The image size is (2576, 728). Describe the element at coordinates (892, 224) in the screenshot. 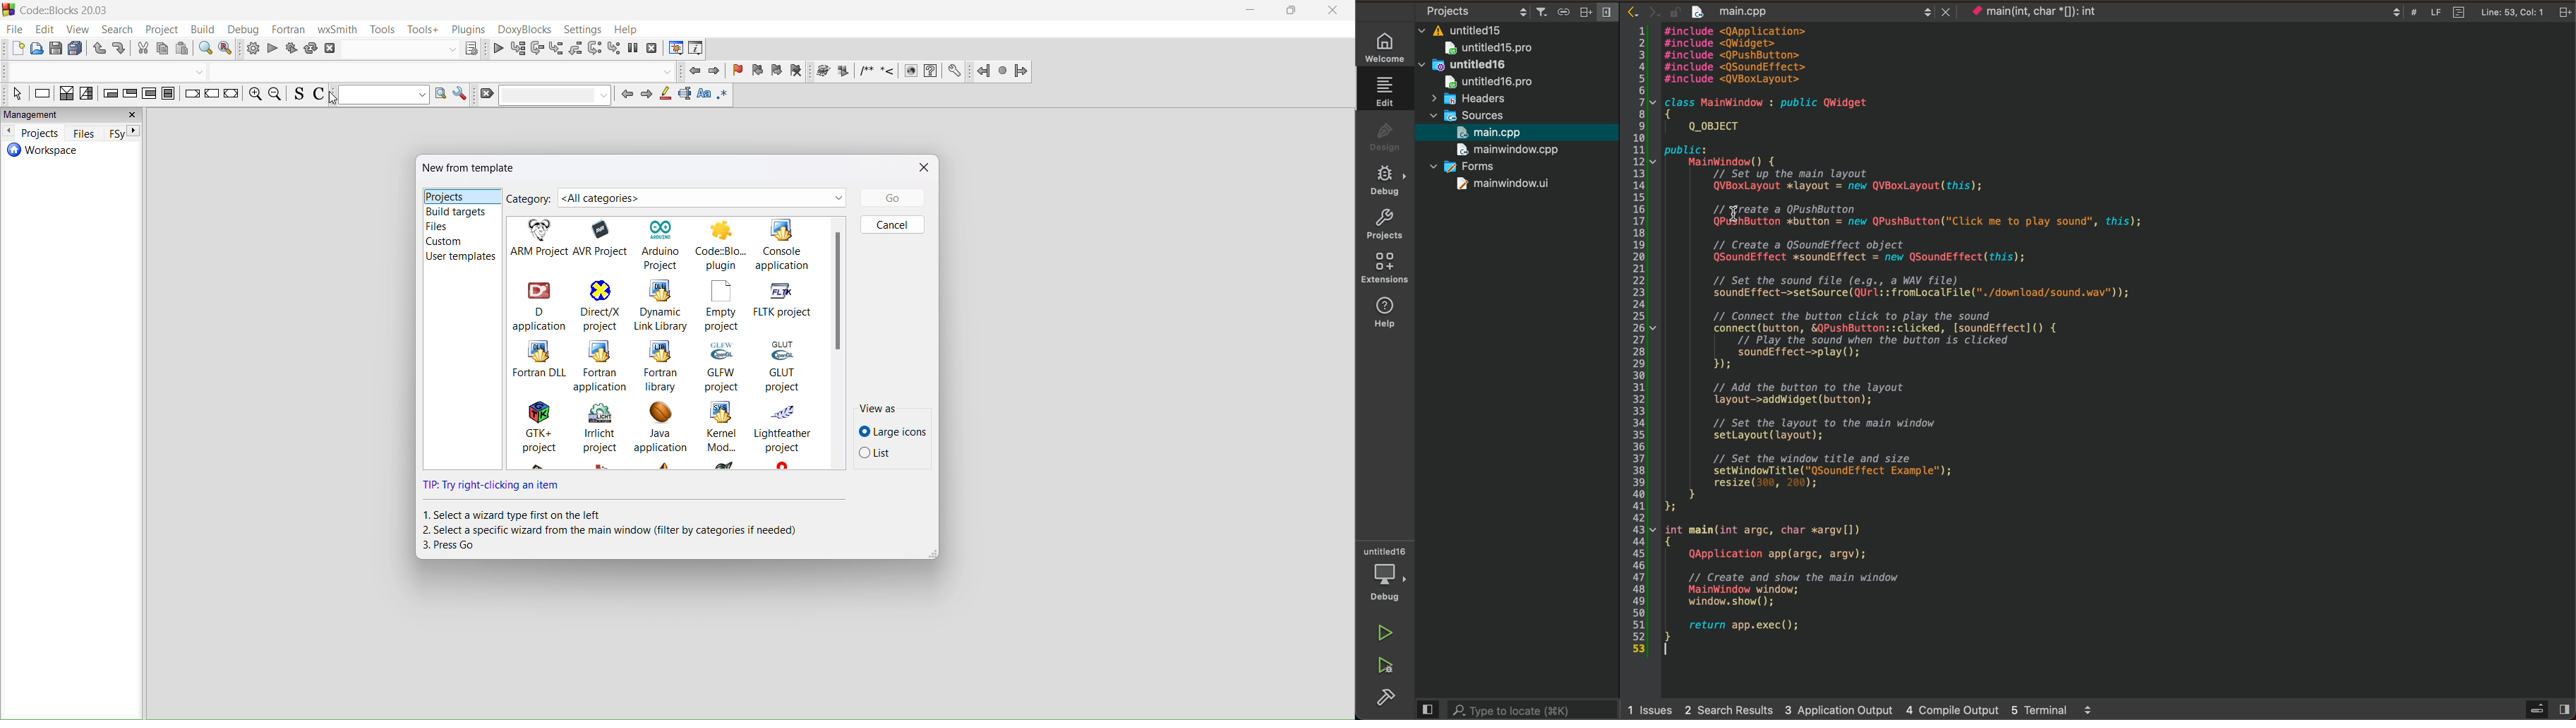

I see `cancel` at that location.